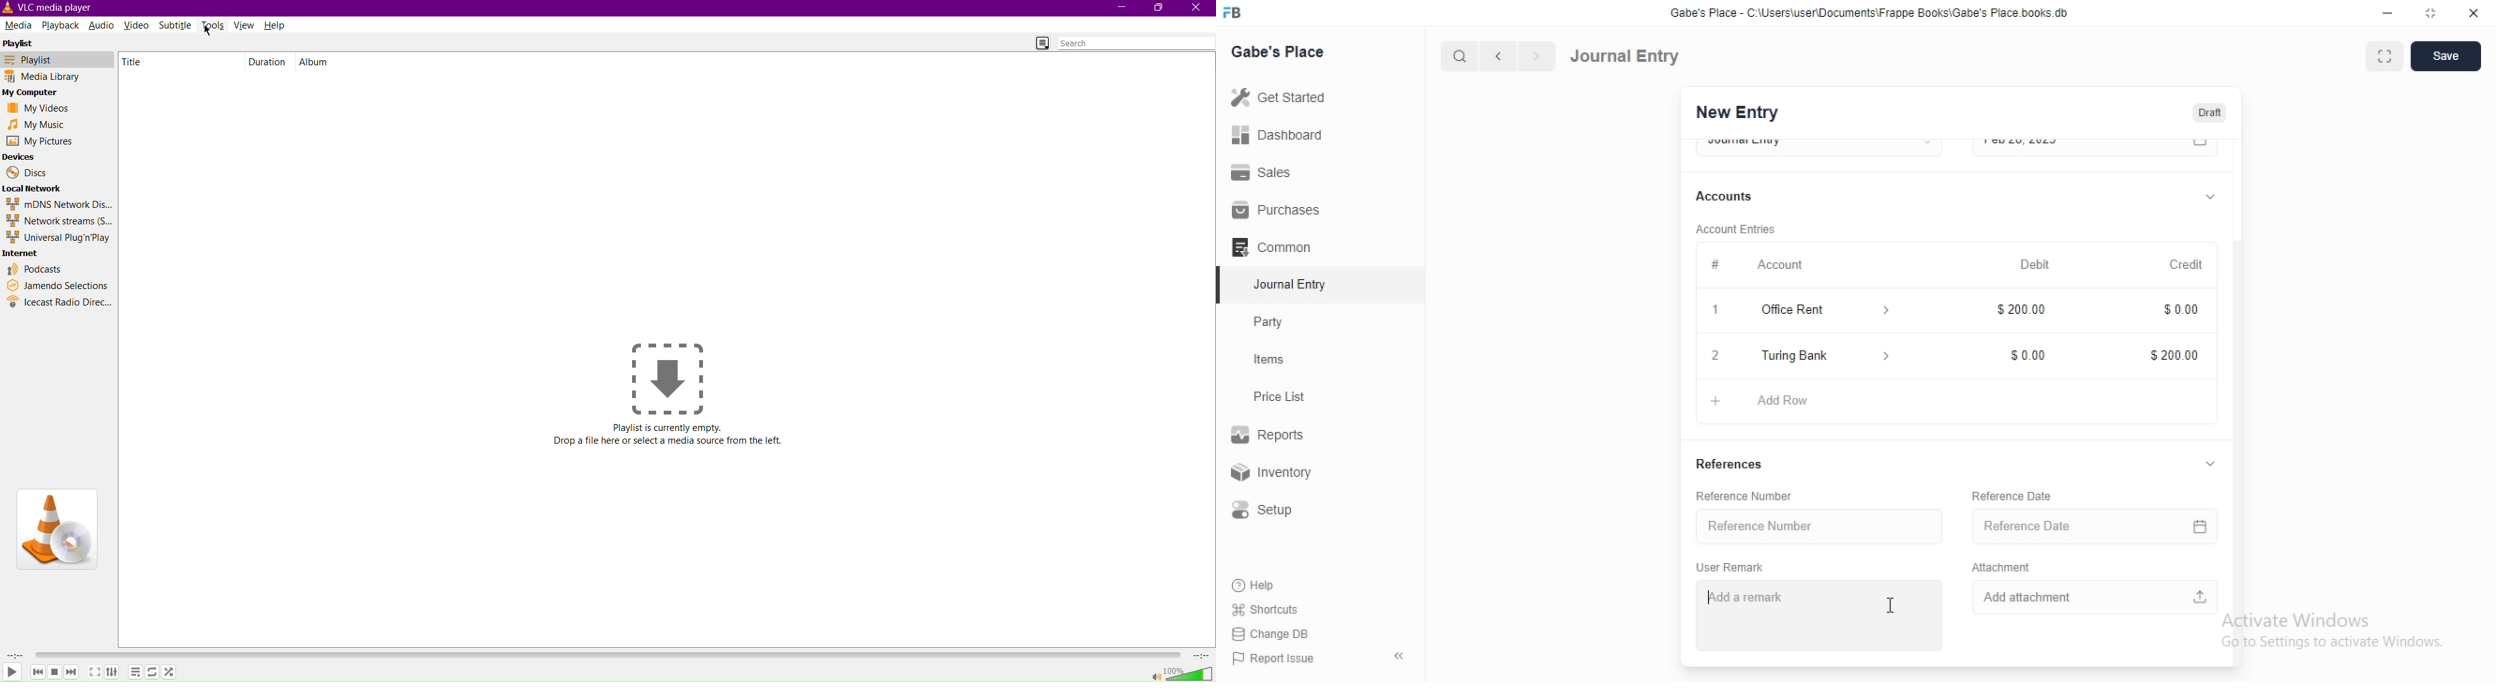 This screenshot has width=2520, height=700. What do you see at coordinates (1275, 135) in the screenshot?
I see `Dashboard` at bounding box center [1275, 135].